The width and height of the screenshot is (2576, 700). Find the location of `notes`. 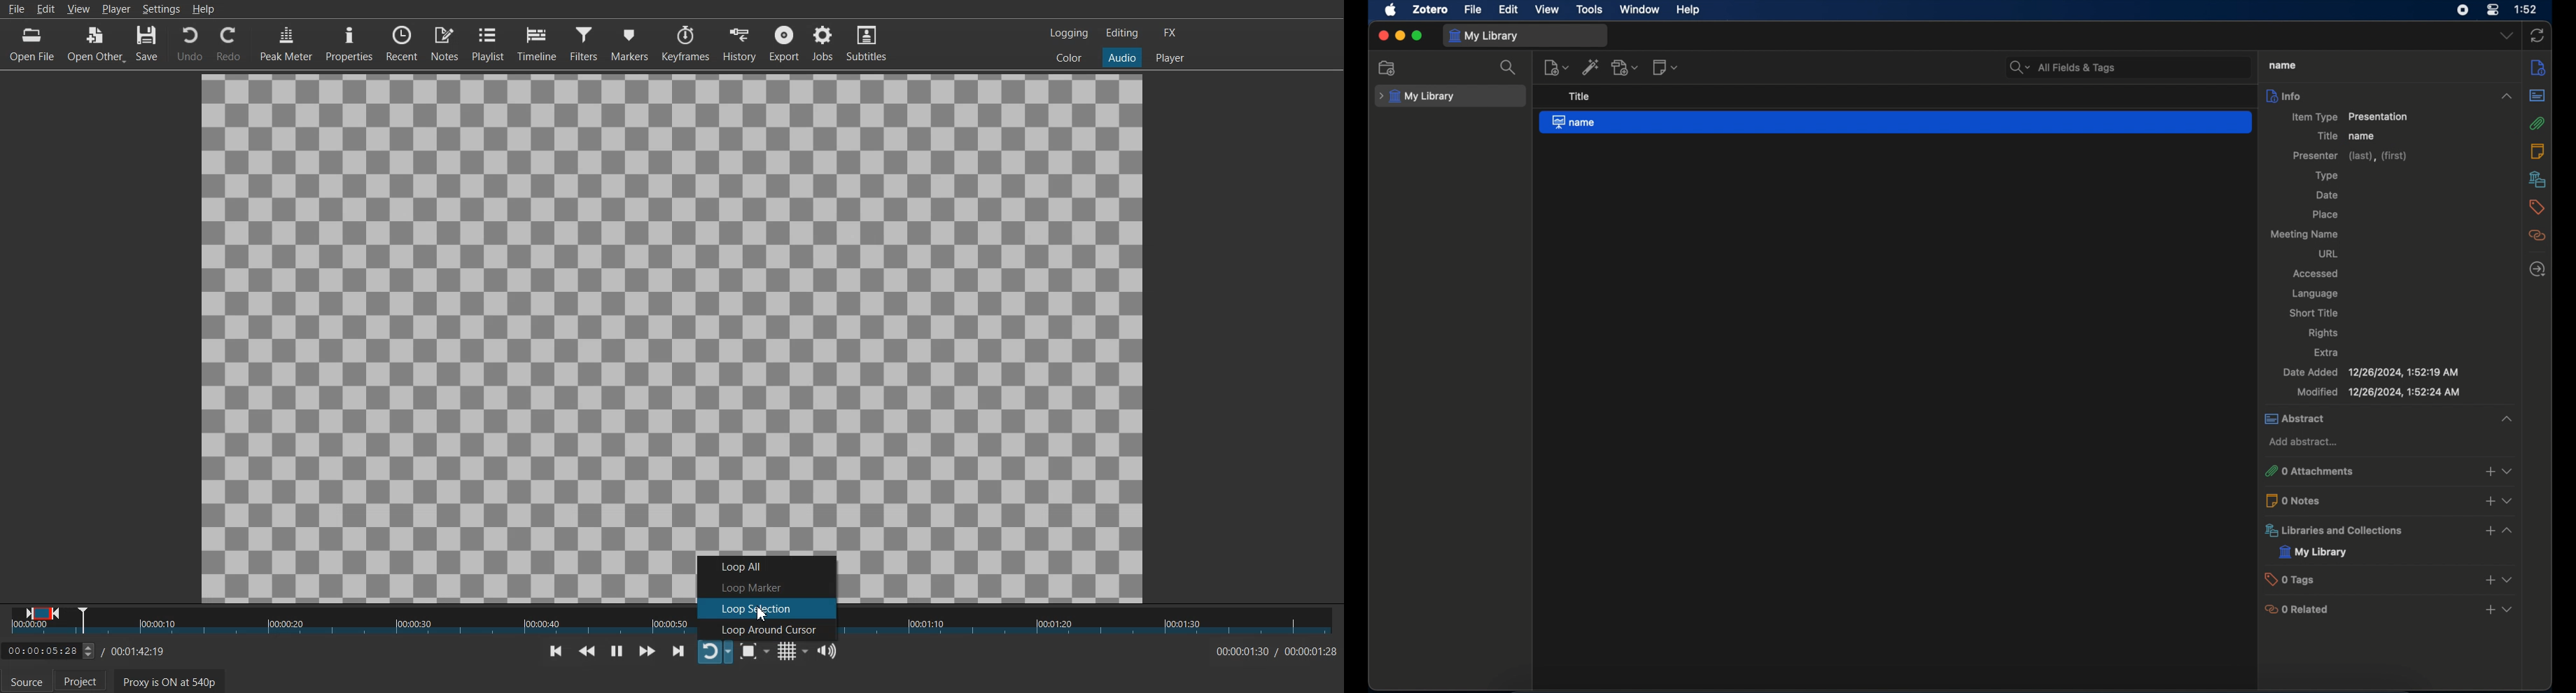

notes is located at coordinates (2538, 151).